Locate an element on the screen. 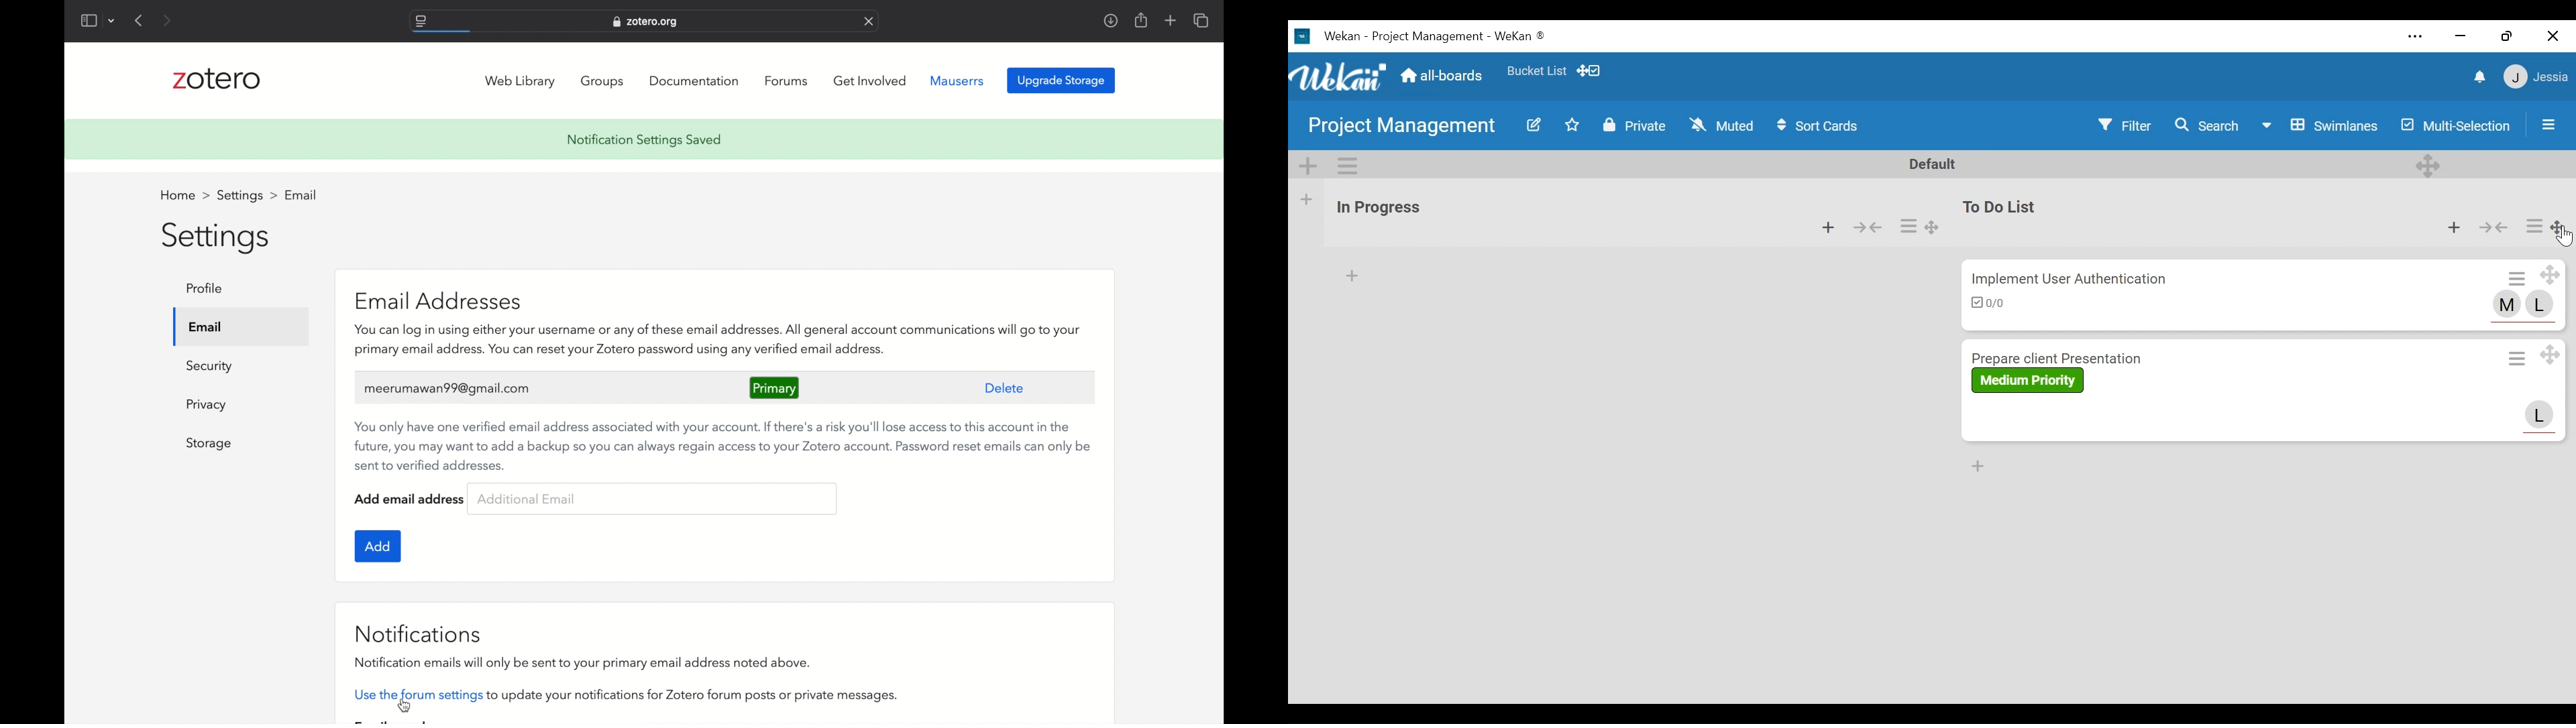 Image resolution: width=2576 pixels, height=728 pixels. L is located at coordinates (2540, 415).